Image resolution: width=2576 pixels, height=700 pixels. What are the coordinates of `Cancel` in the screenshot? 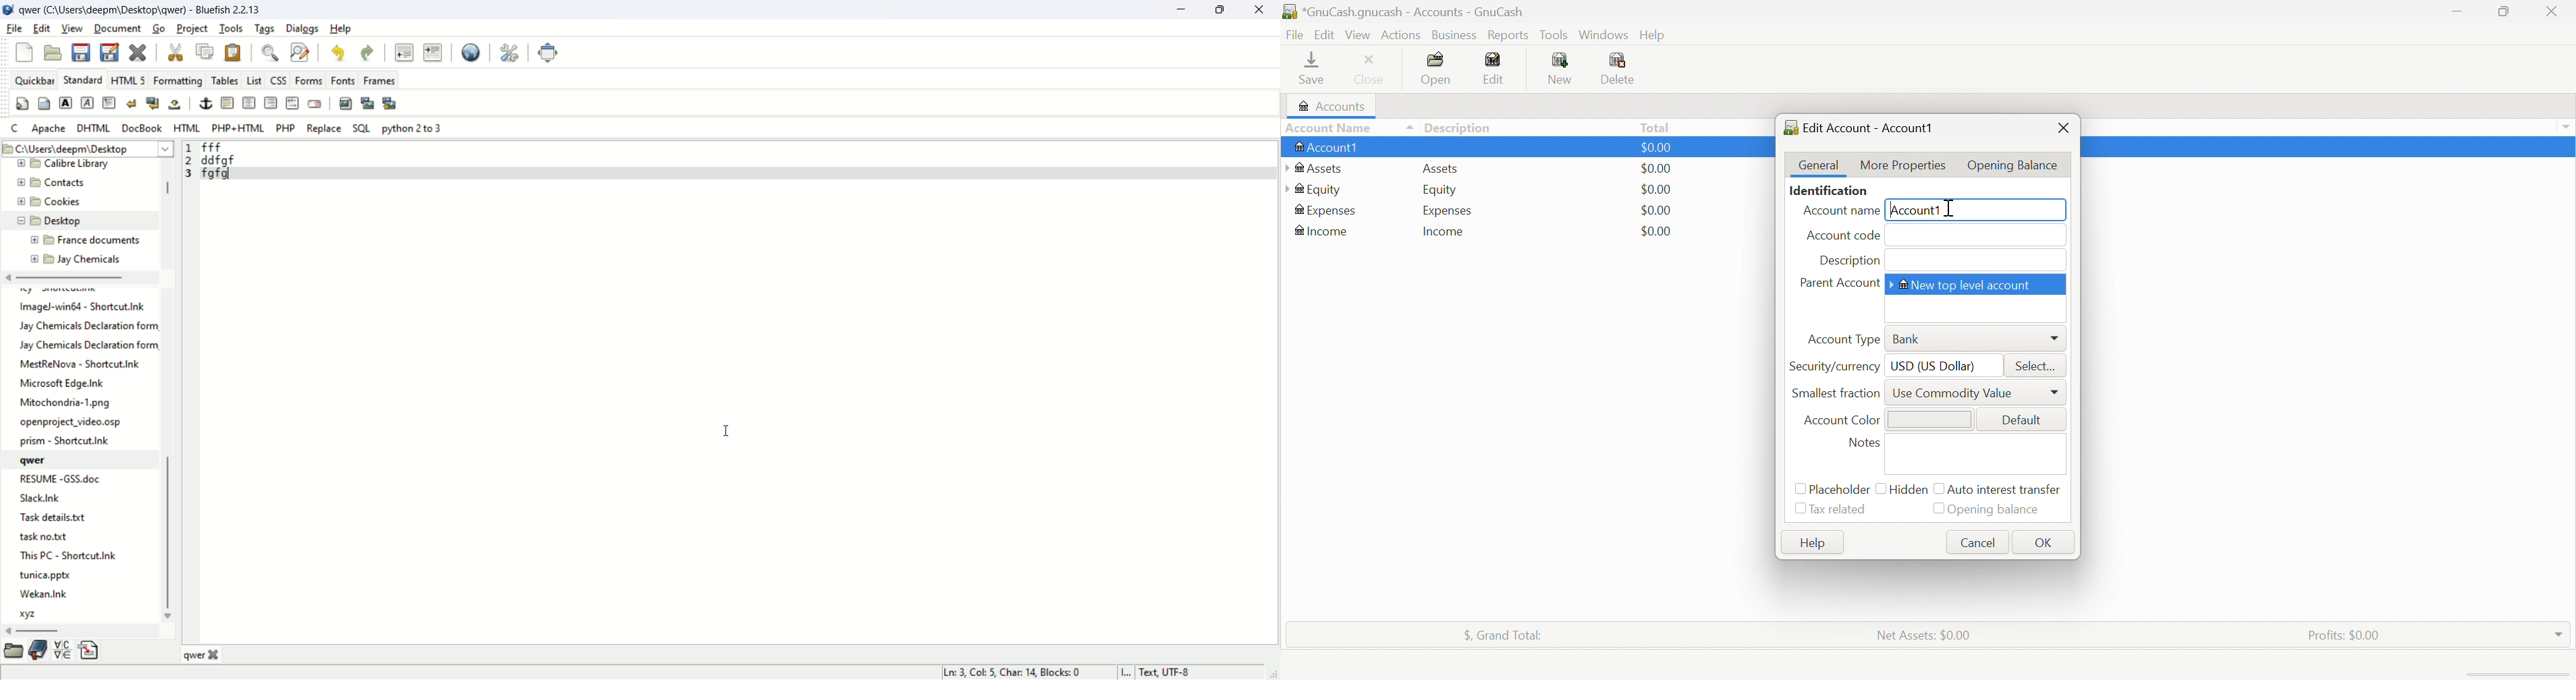 It's located at (1979, 542).